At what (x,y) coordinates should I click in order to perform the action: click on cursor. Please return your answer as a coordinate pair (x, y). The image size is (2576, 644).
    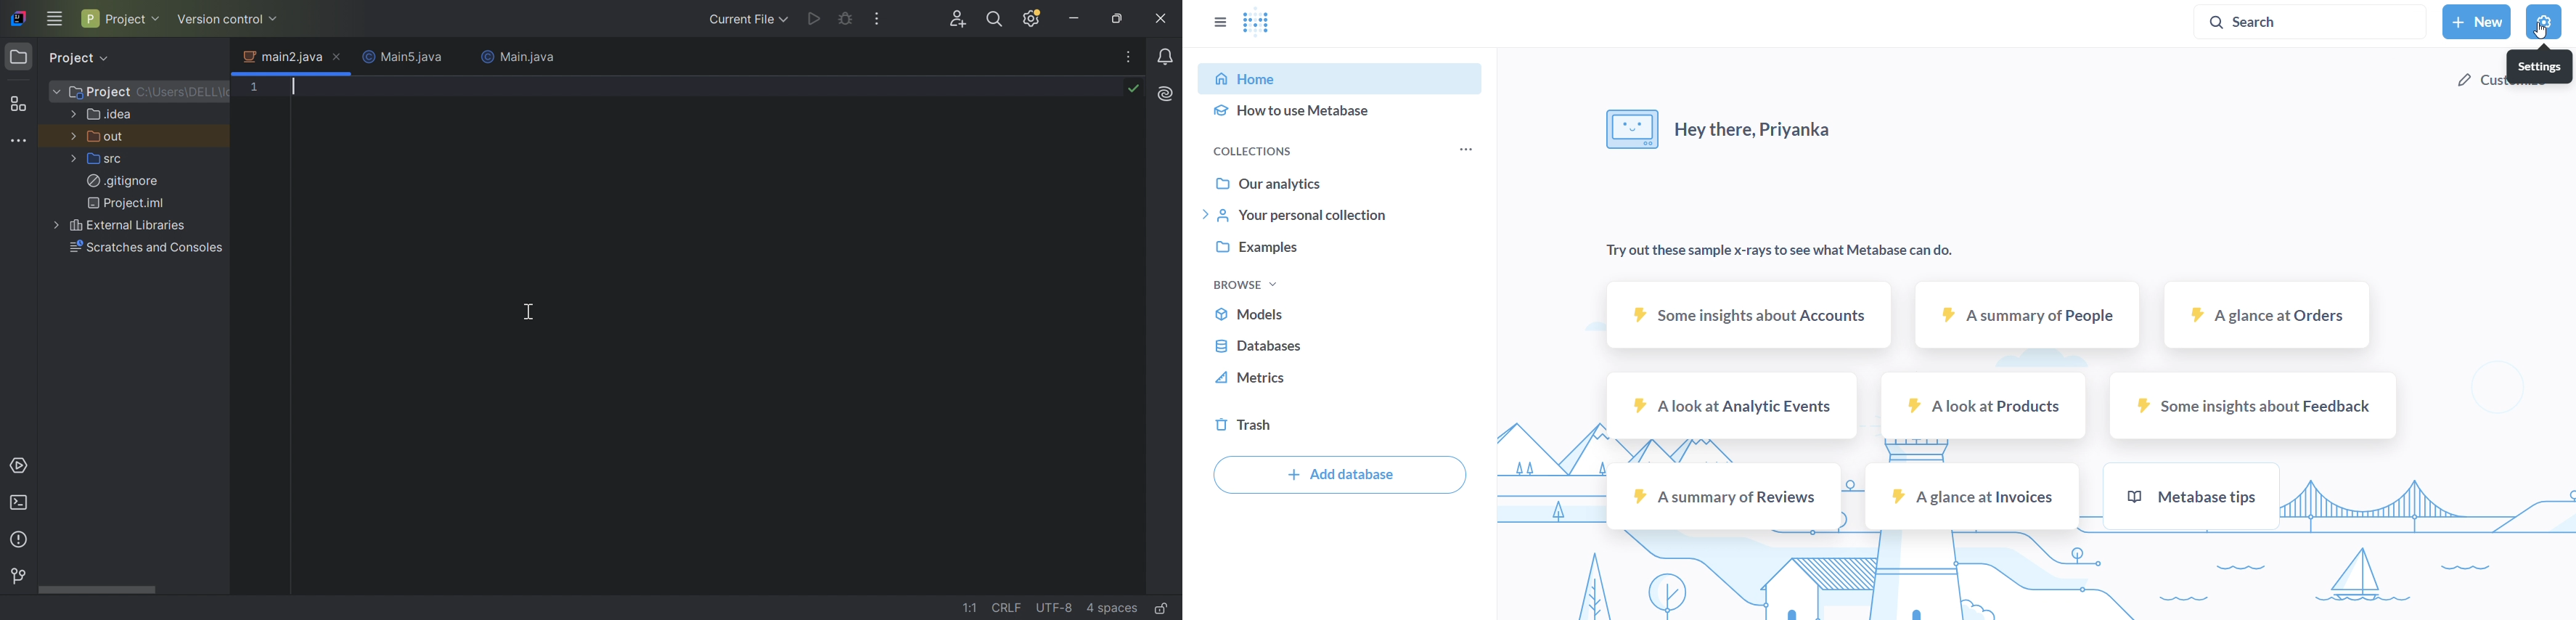
    Looking at the image, I should click on (2541, 33).